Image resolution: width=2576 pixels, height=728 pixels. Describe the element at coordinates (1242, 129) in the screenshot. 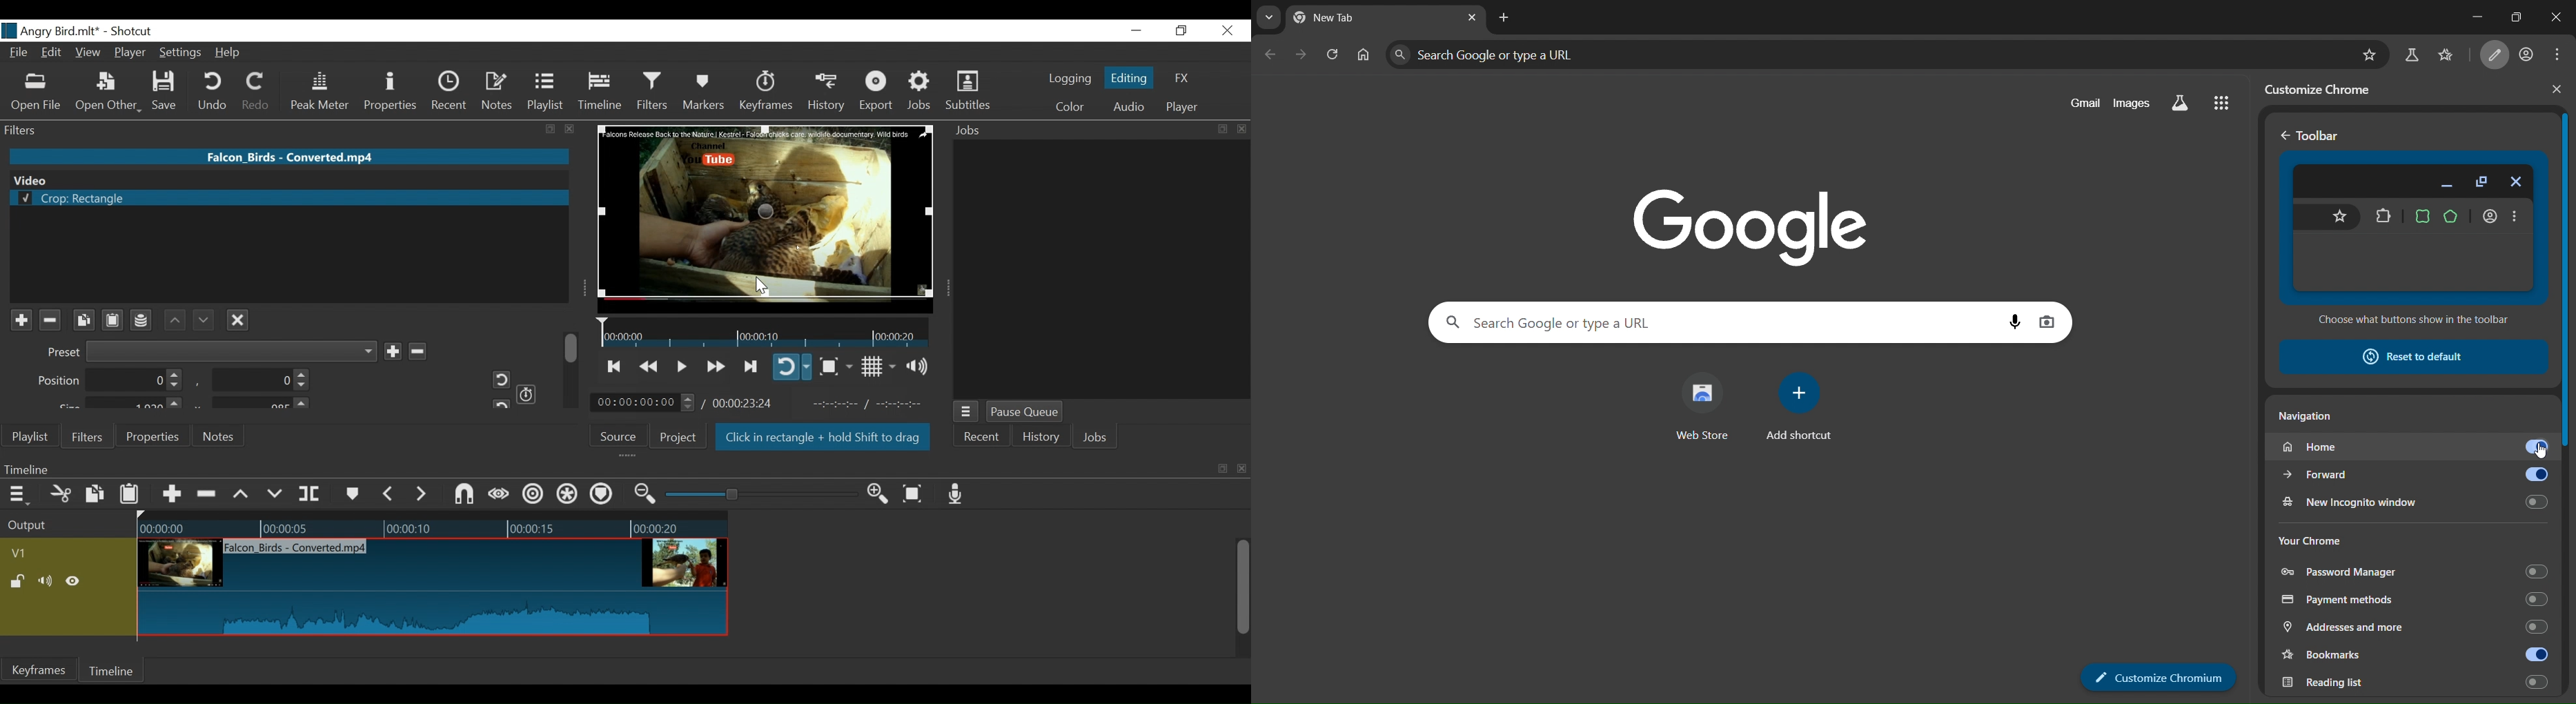

I see `close` at that location.